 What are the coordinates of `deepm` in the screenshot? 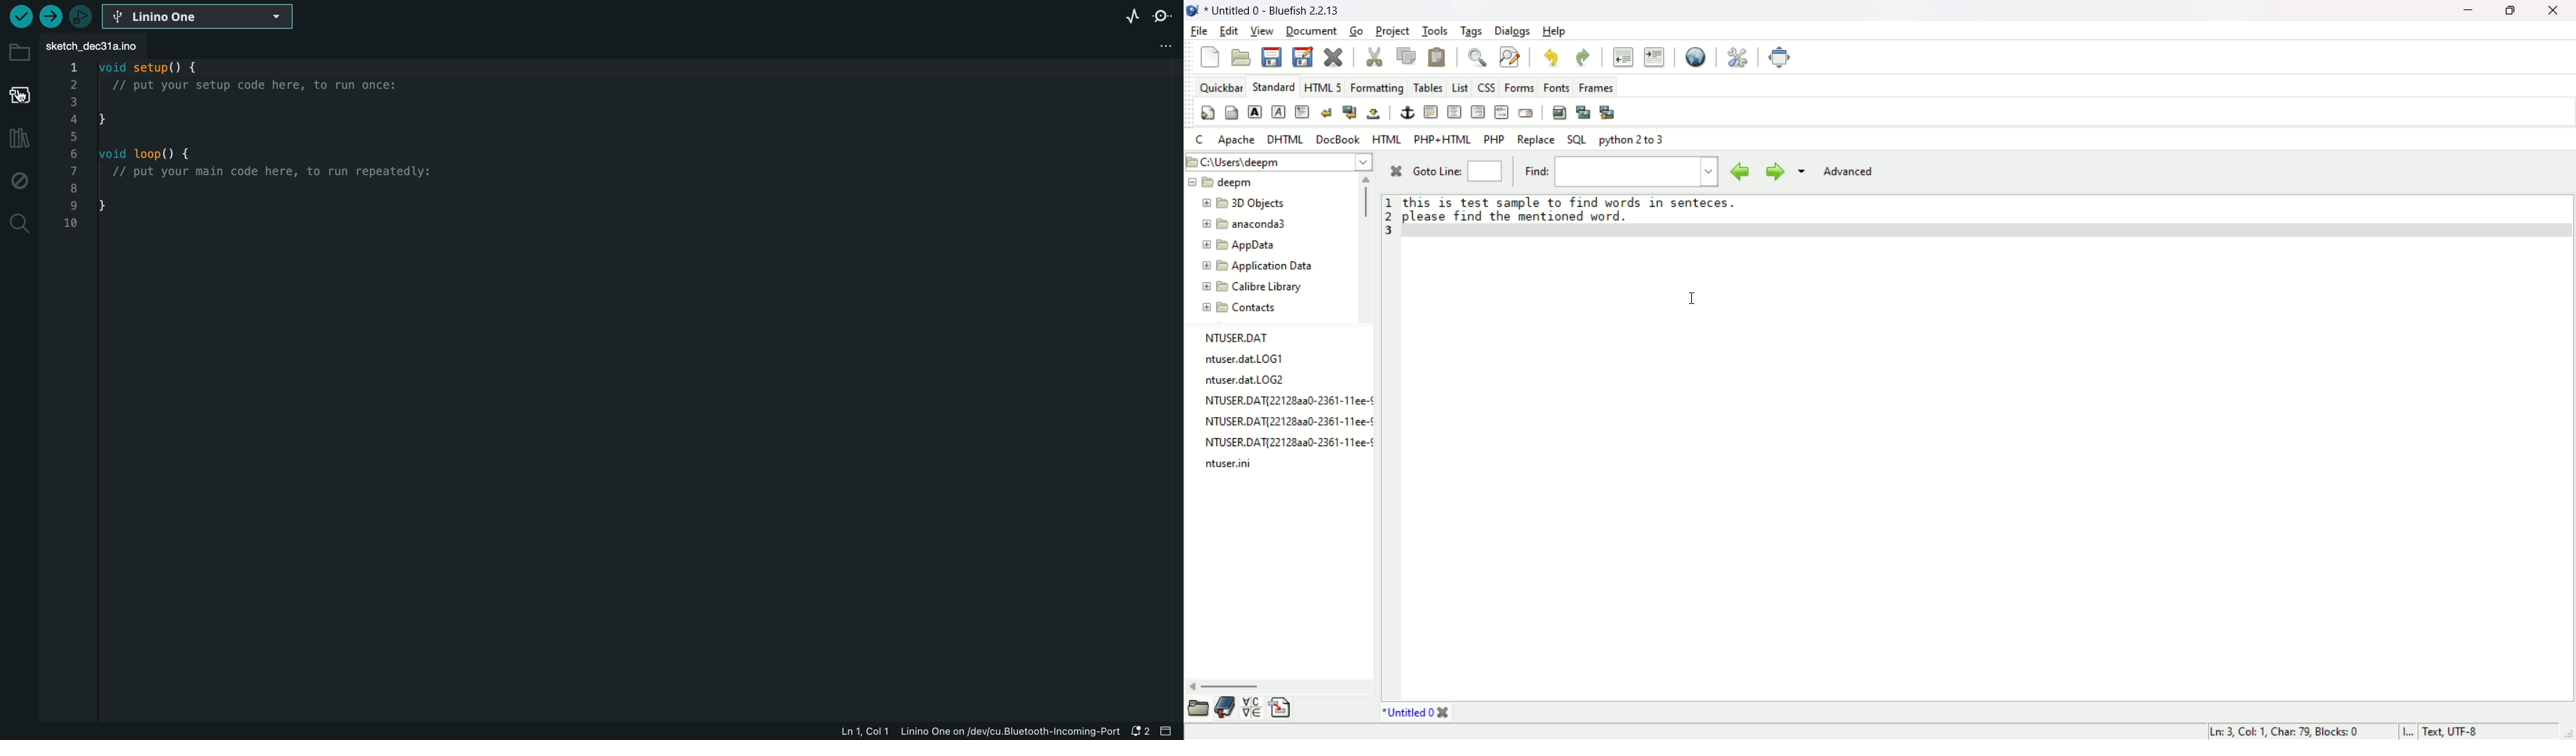 It's located at (1224, 183).